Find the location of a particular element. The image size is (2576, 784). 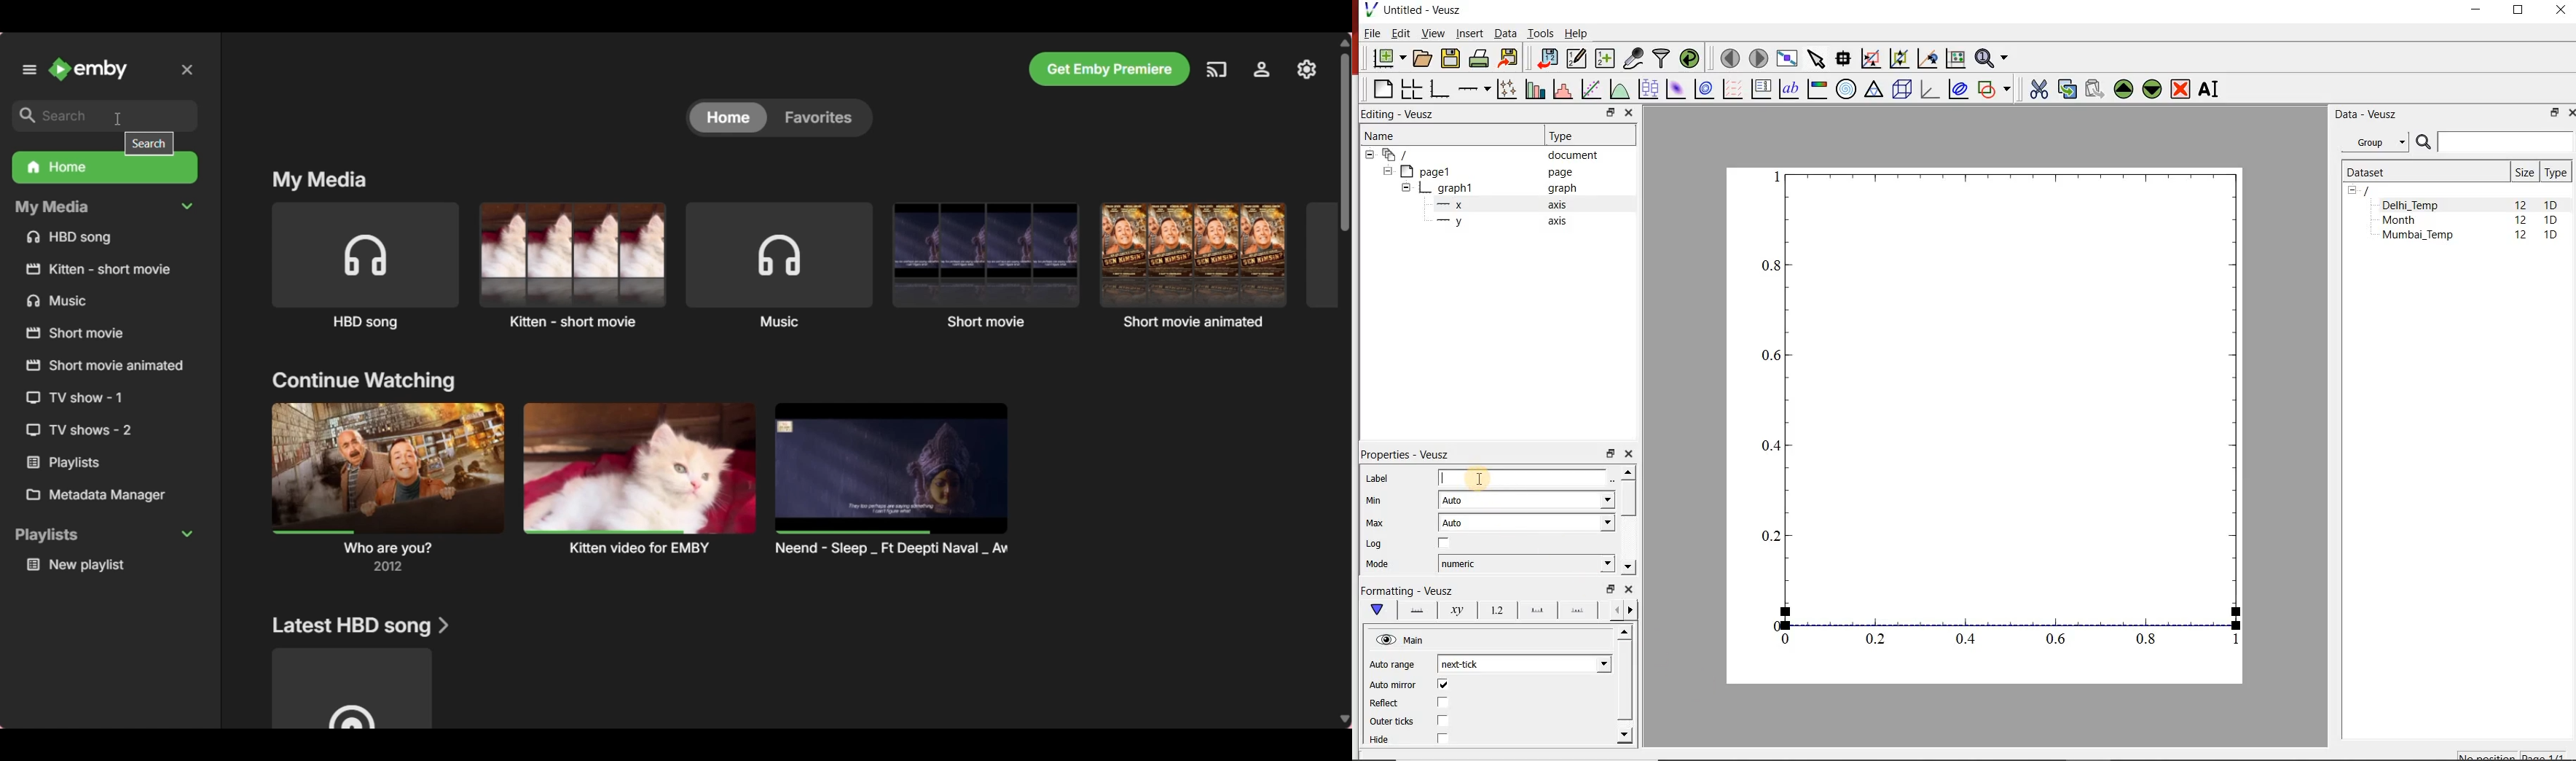

12 is located at coordinates (2522, 237).